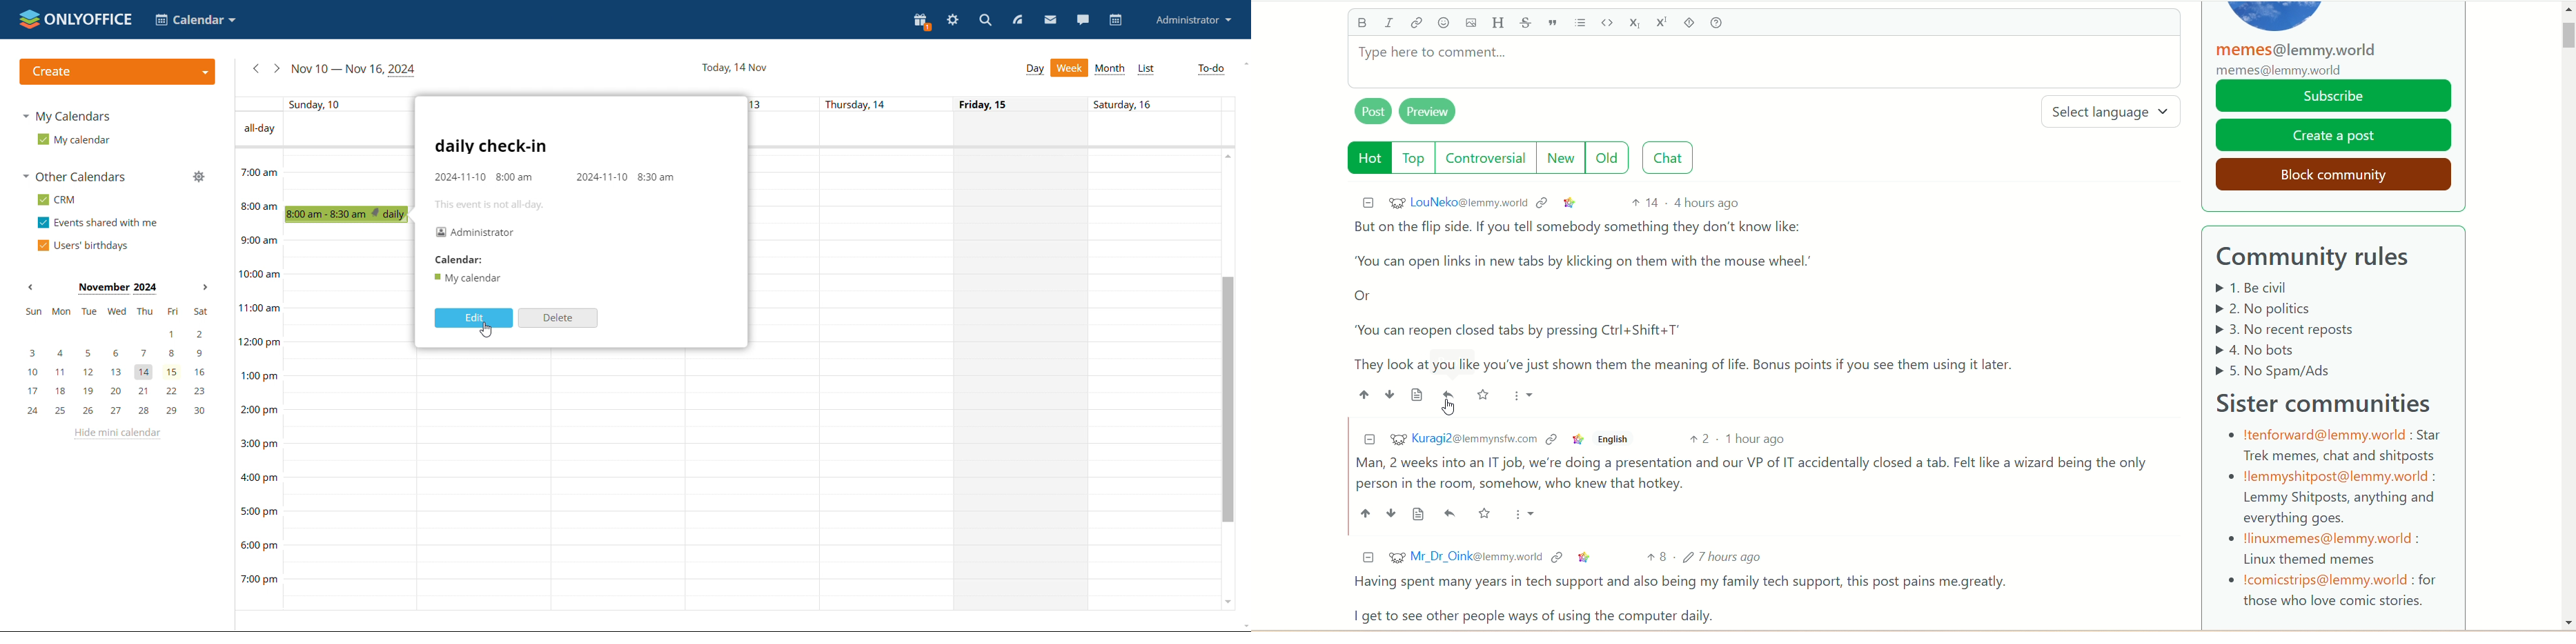 The image size is (2576, 644). Describe the element at coordinates (985, 20) in the screenshot. I see `search` at that location.